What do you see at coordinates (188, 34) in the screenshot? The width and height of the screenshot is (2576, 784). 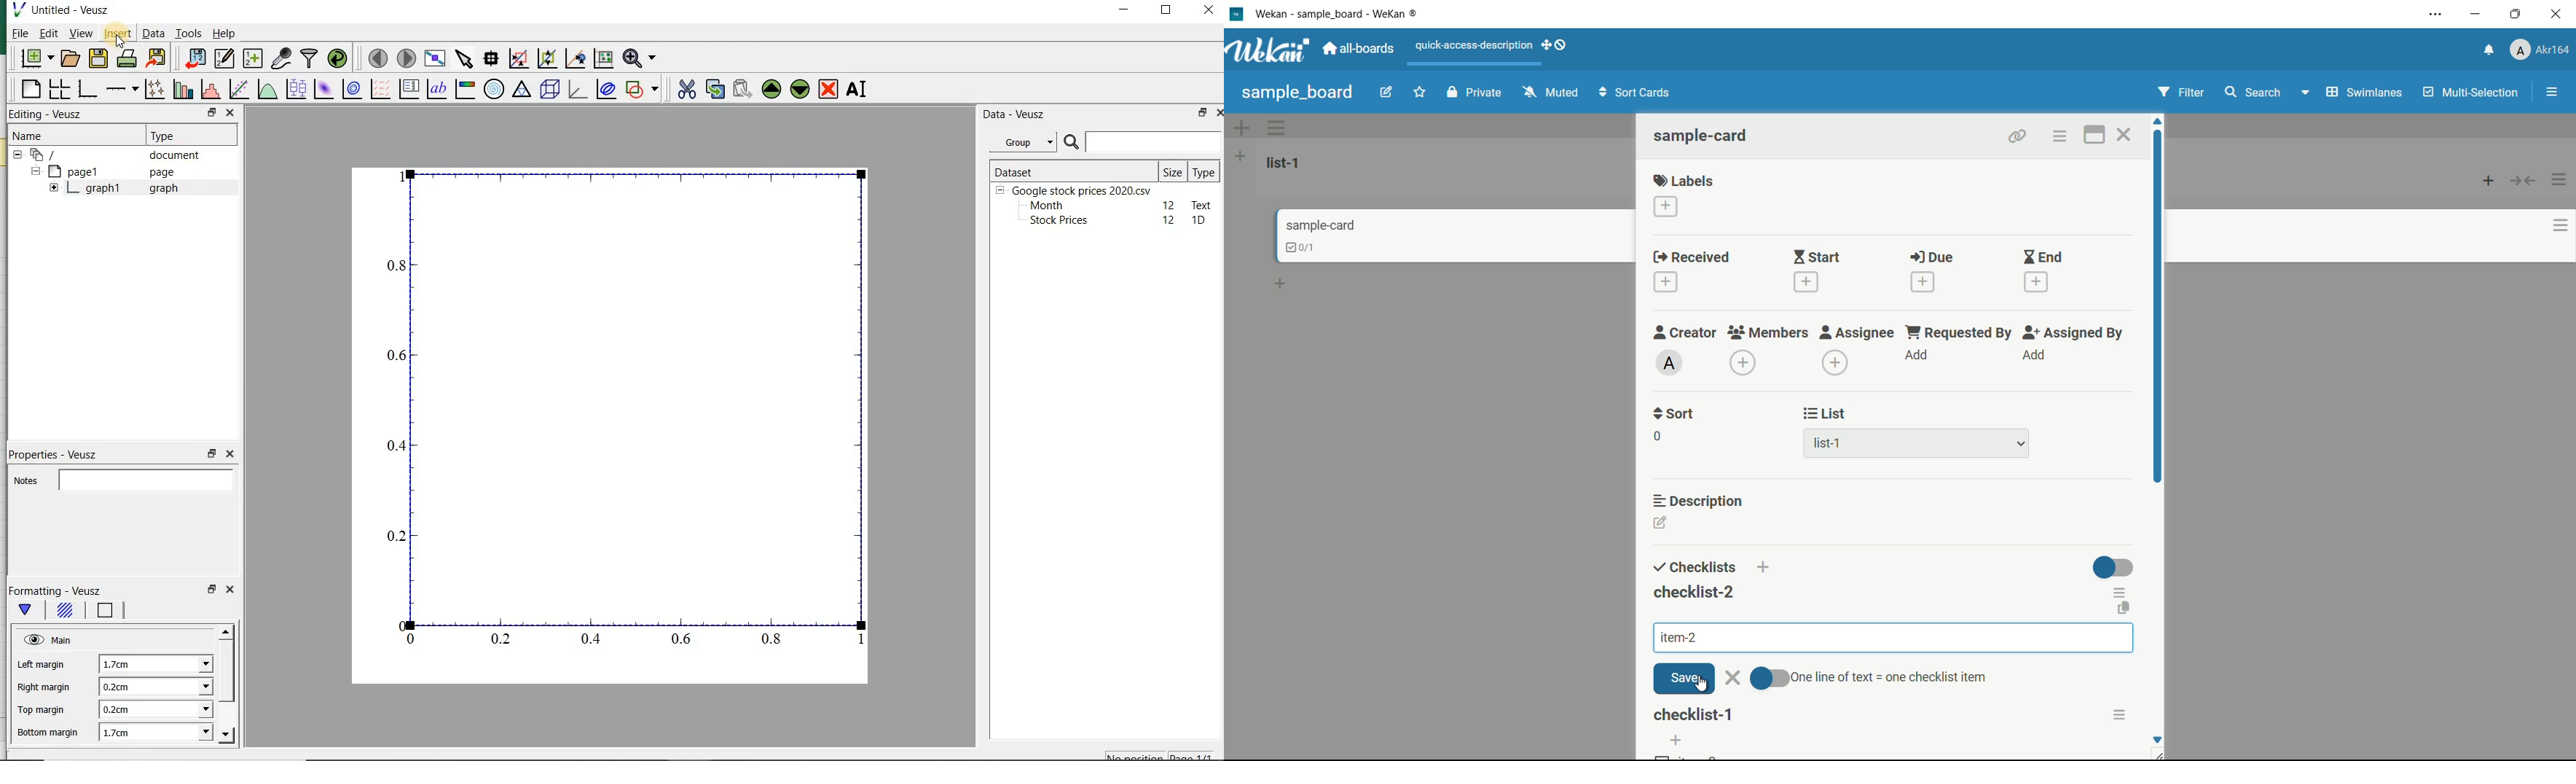 I see `Tools` at bounding box center [188, 34].